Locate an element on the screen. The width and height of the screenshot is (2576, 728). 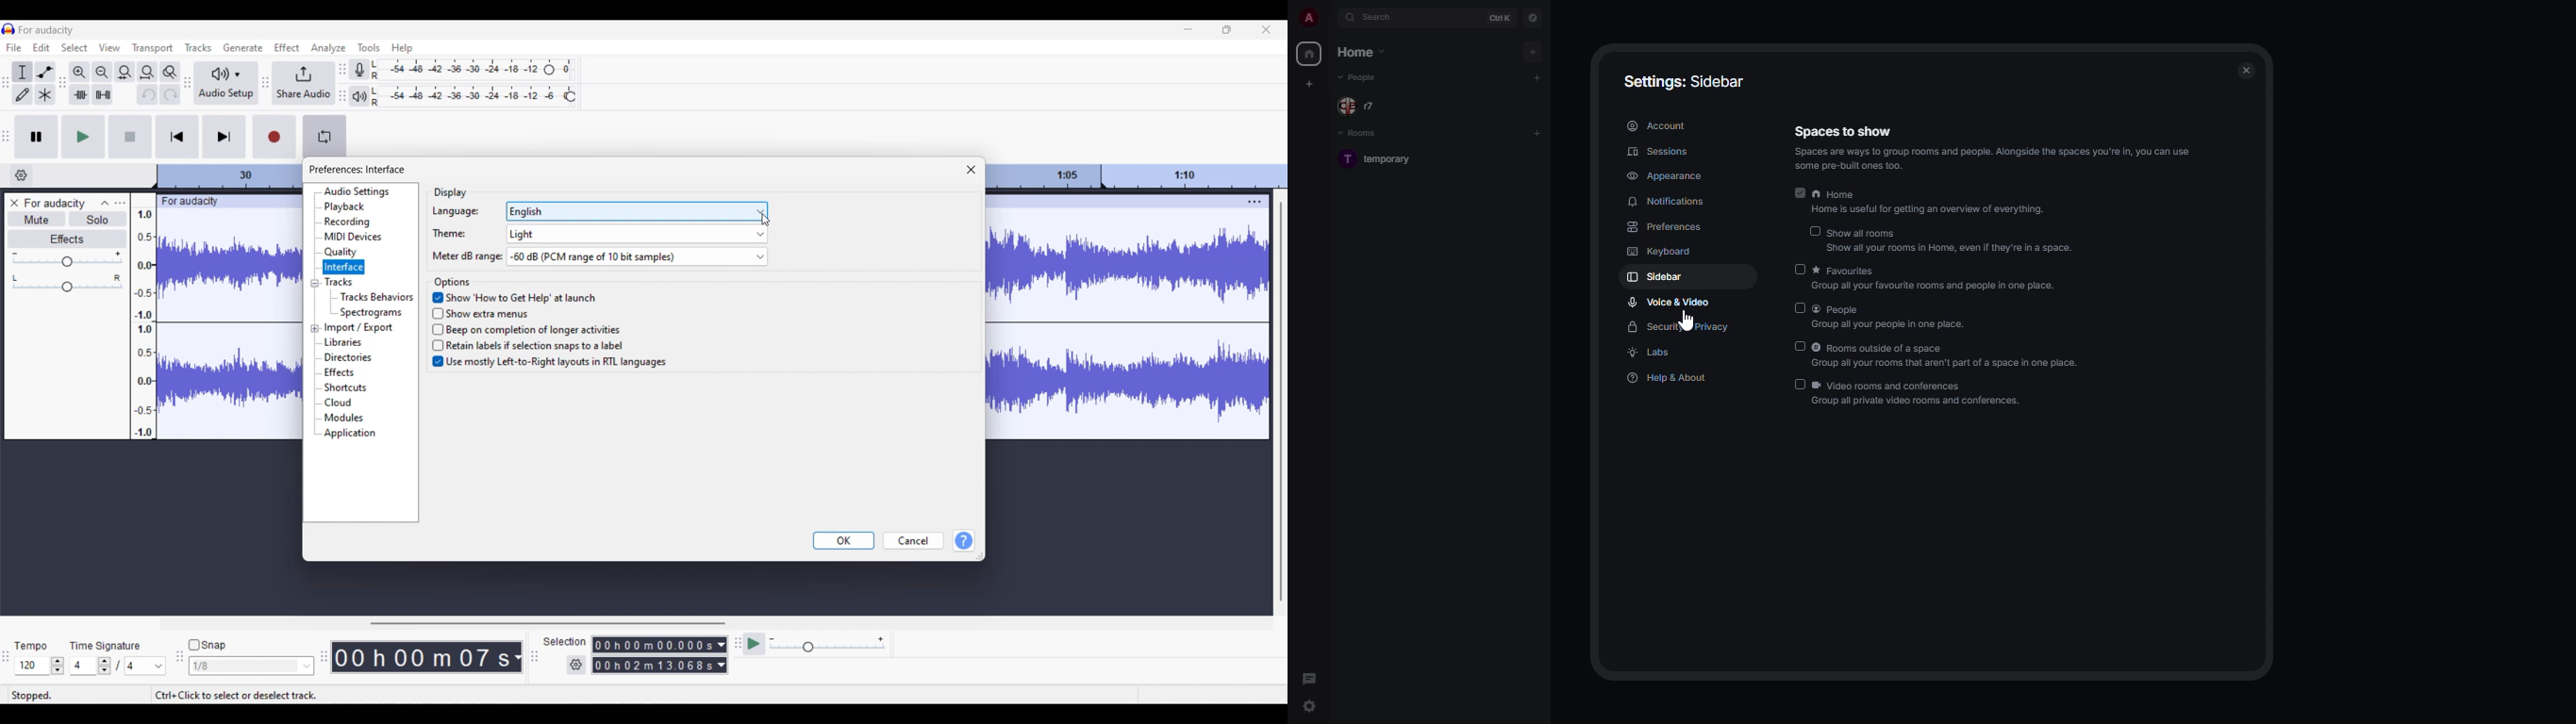
notifications is located at coordinates (1669, 202).